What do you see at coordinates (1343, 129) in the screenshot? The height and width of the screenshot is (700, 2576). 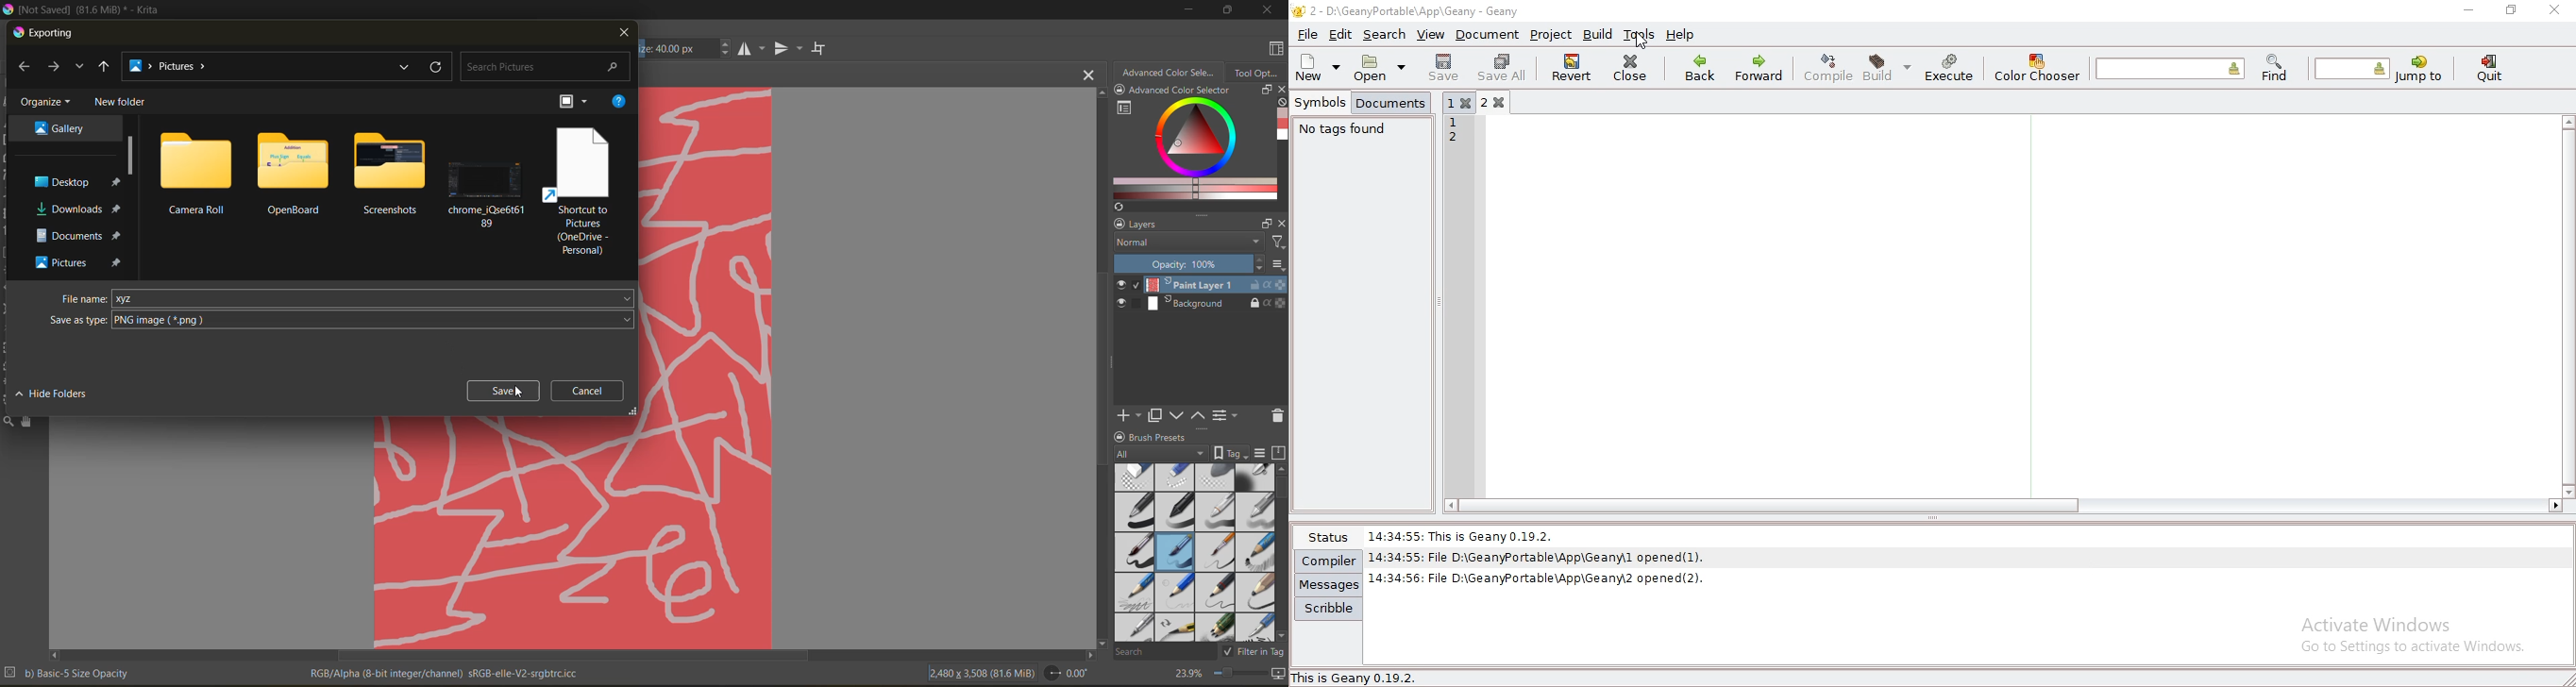 I see `no tags found` at bounding box center [1343, 129].